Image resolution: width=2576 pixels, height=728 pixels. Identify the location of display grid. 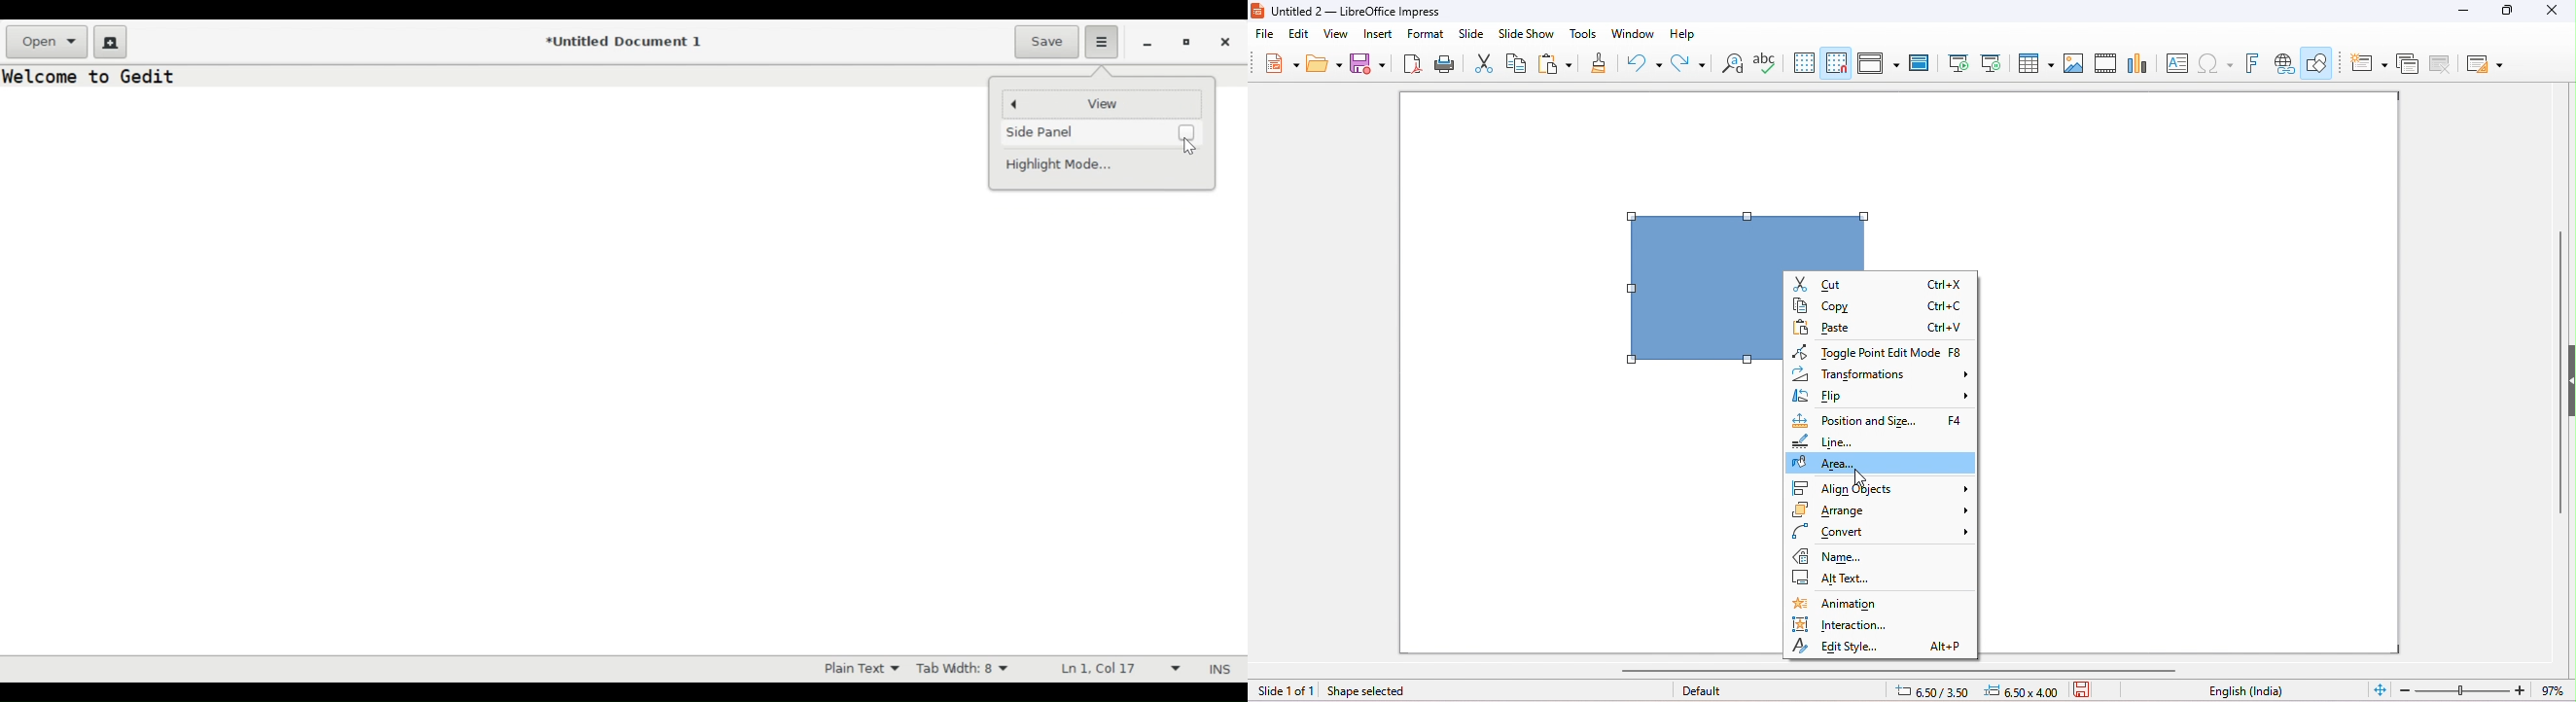
(1805, 62).